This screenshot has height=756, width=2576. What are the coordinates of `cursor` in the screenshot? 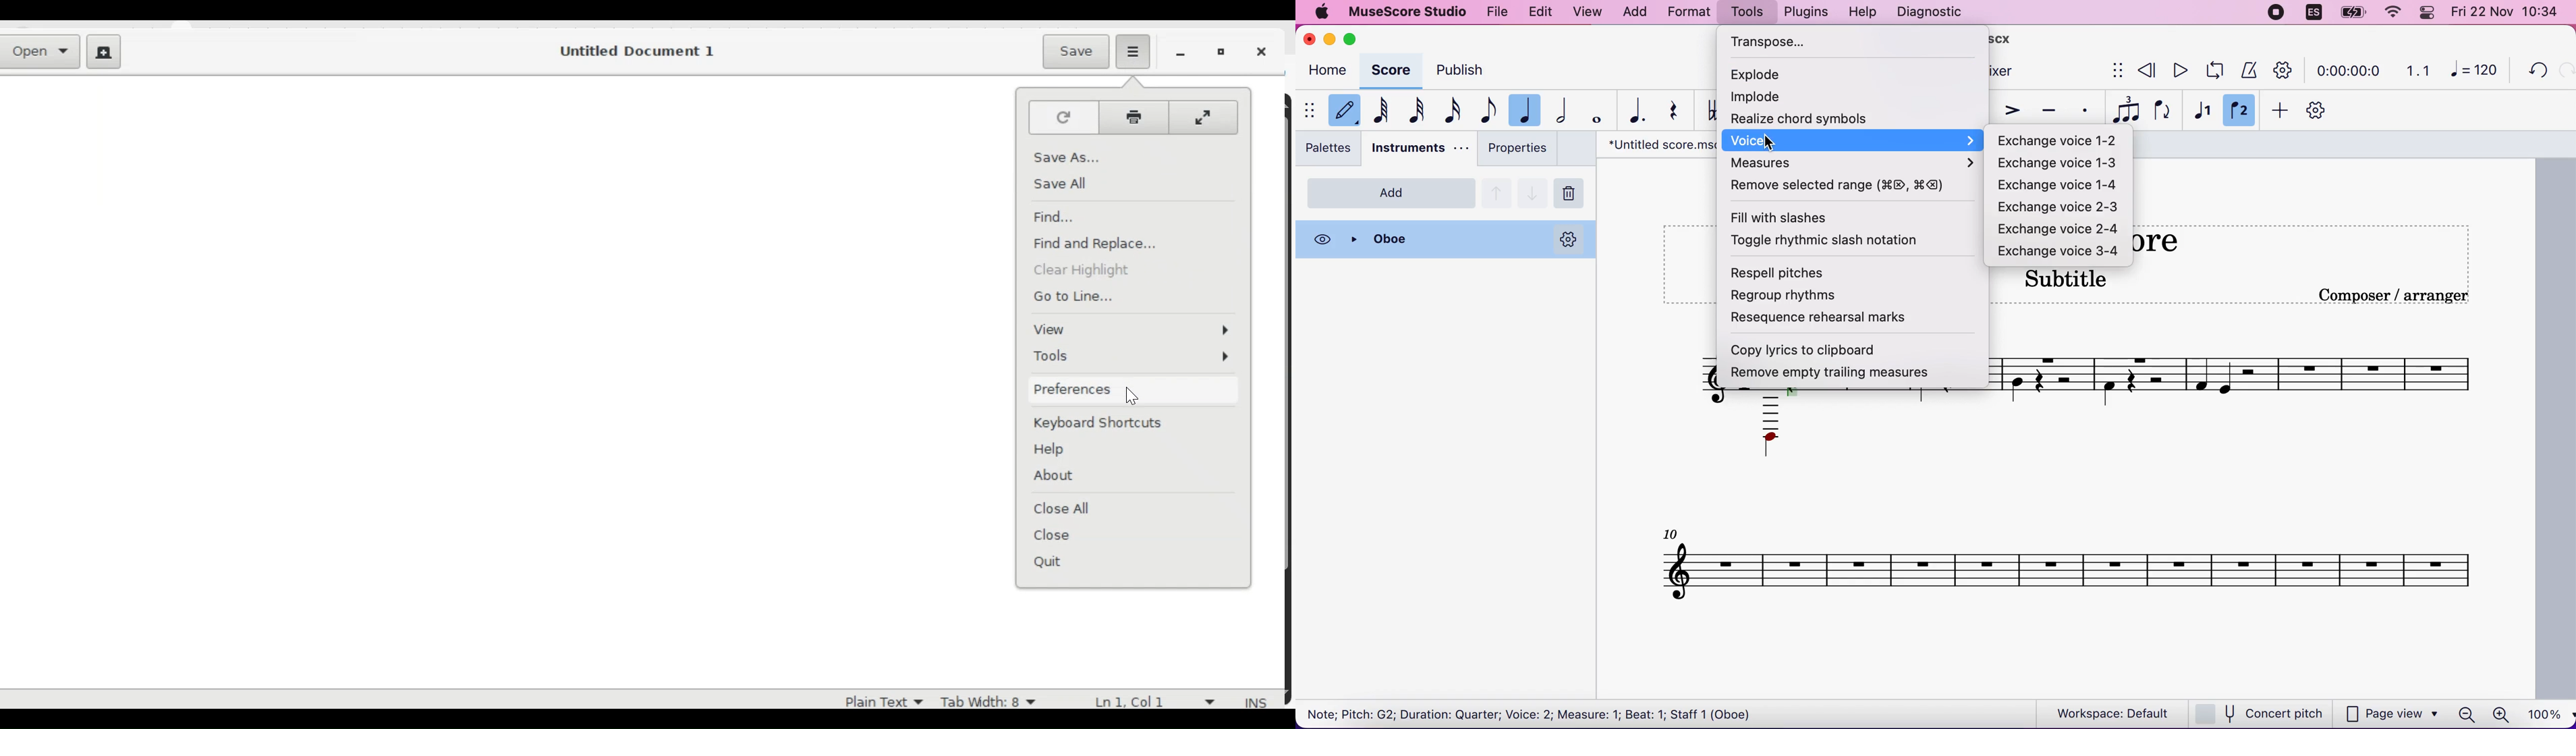 It's located at (1138, 396).